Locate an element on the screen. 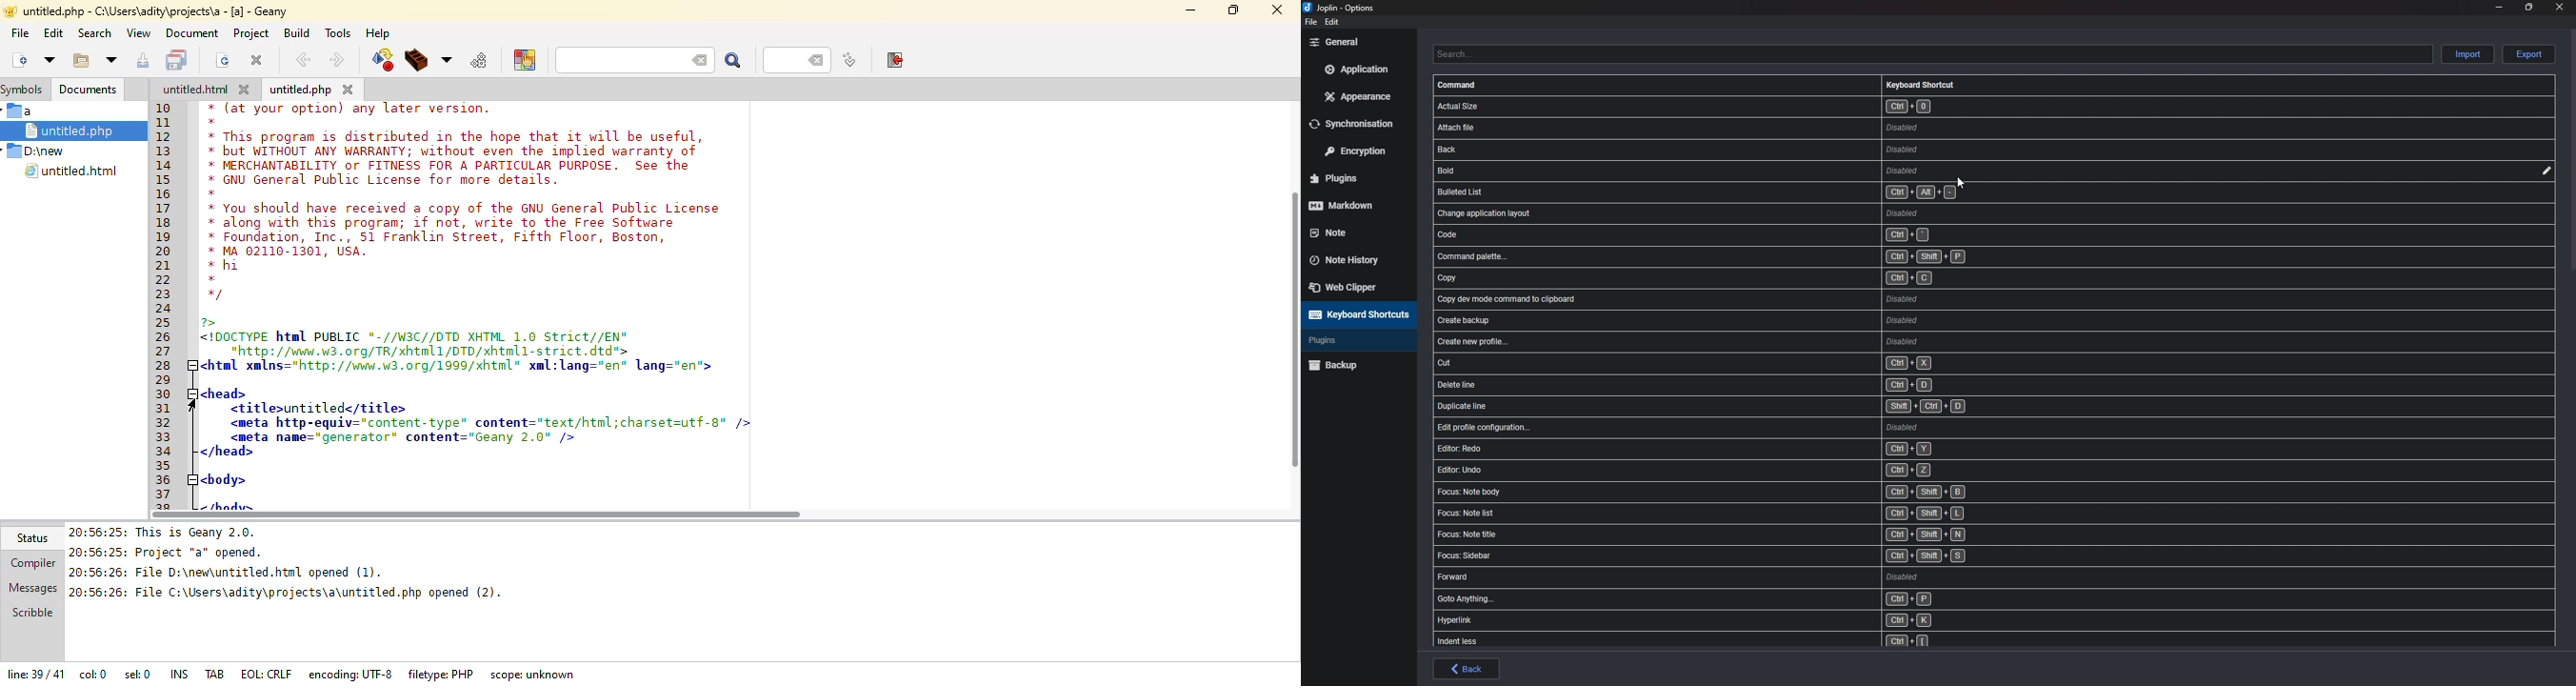  reload is located at coordinates (221, 60).